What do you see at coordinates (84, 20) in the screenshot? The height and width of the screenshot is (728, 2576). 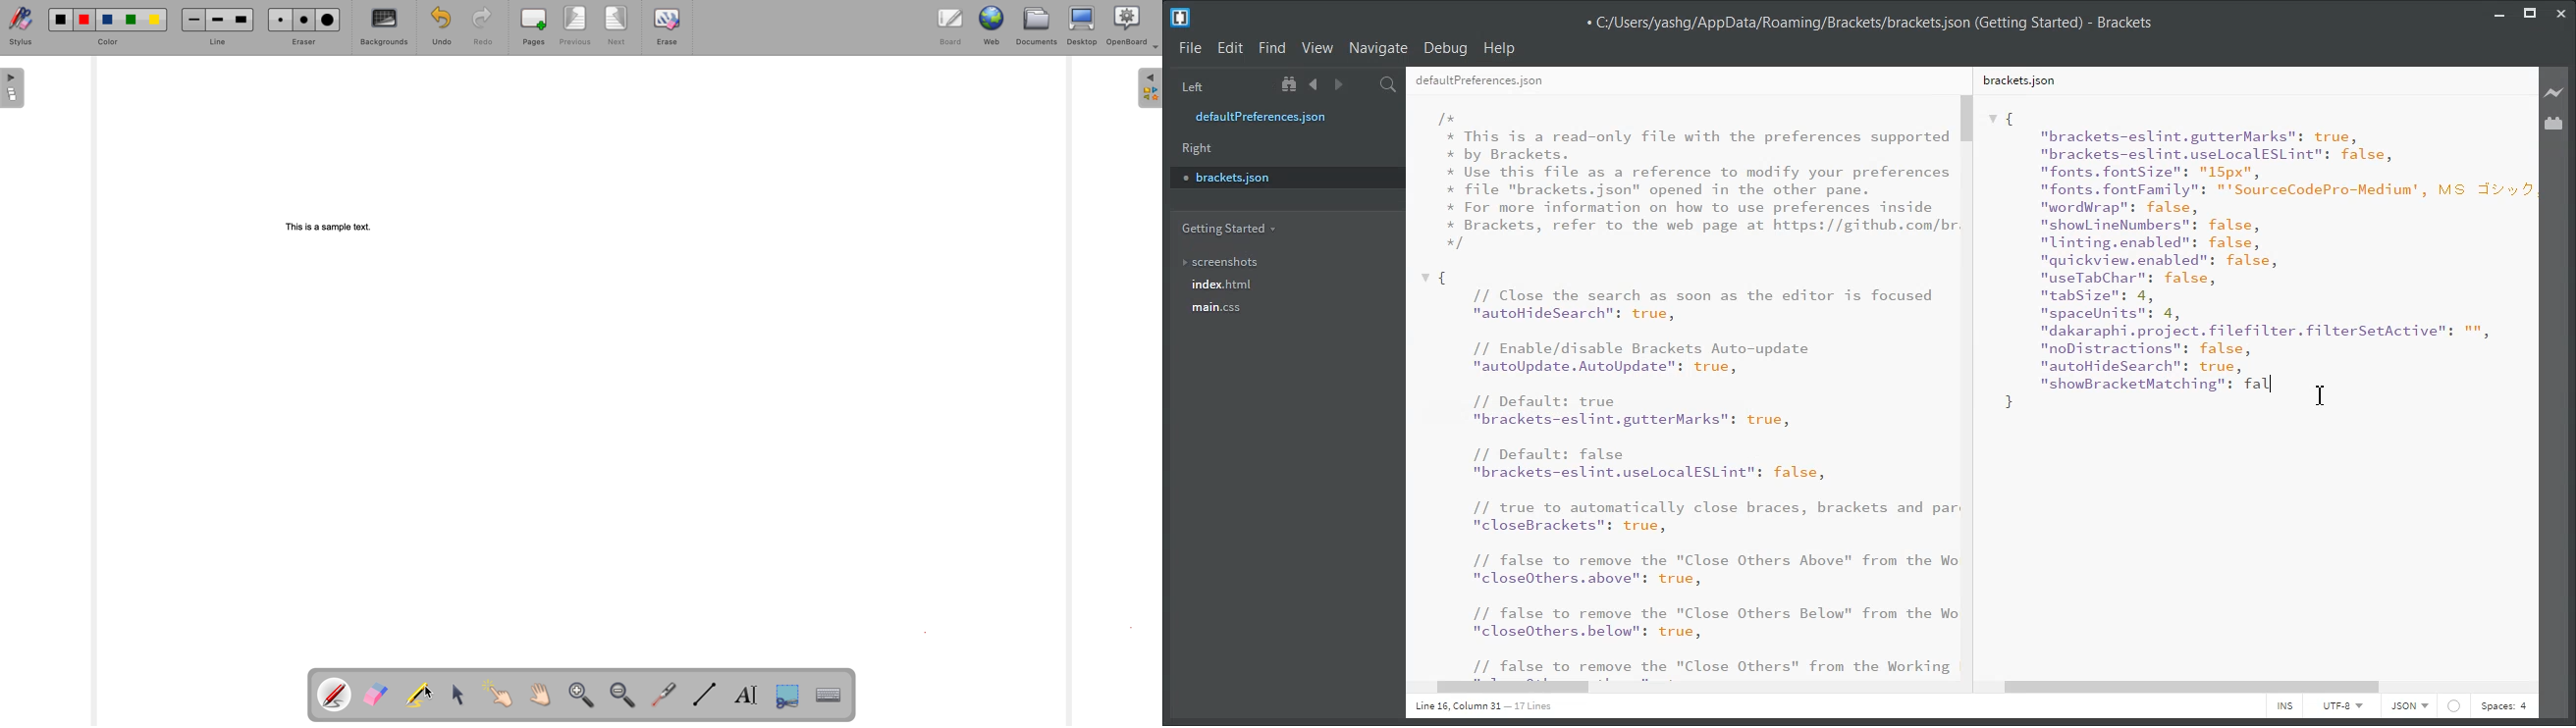 I see `Color 2` at bounding box center [84, 20].